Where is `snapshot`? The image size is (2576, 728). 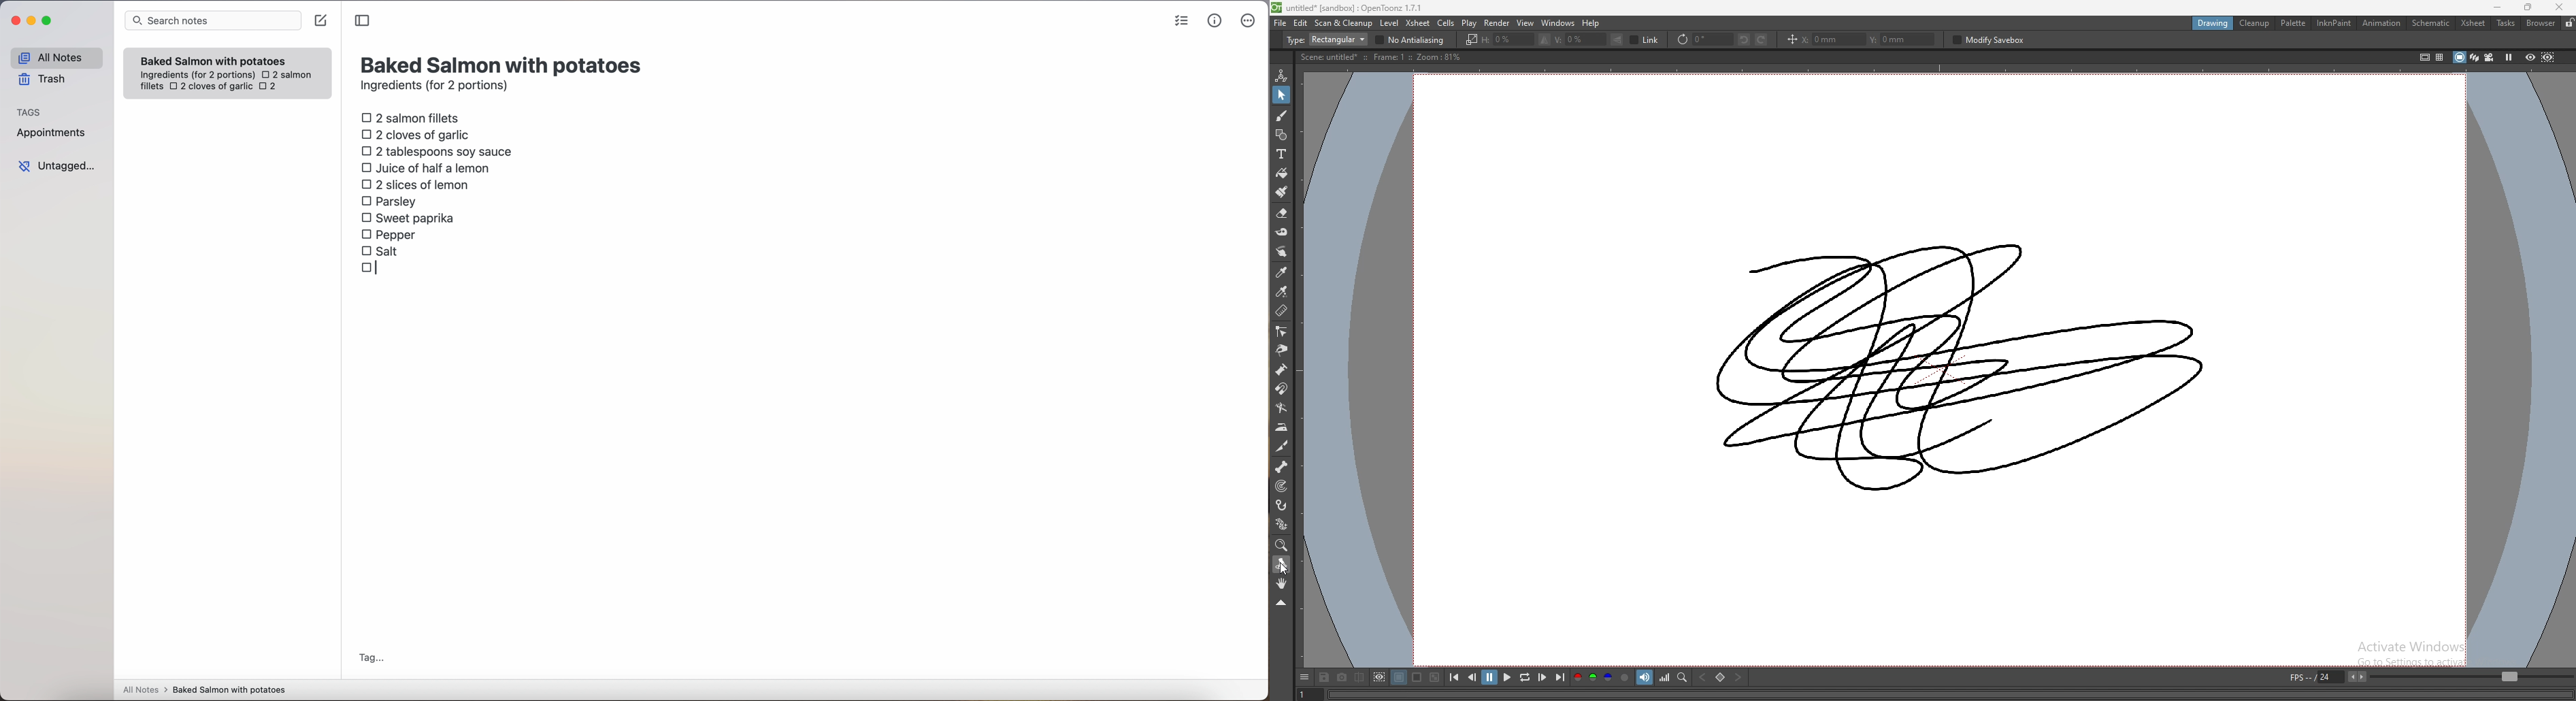
snapshot is located at coordinates (1342, 678).